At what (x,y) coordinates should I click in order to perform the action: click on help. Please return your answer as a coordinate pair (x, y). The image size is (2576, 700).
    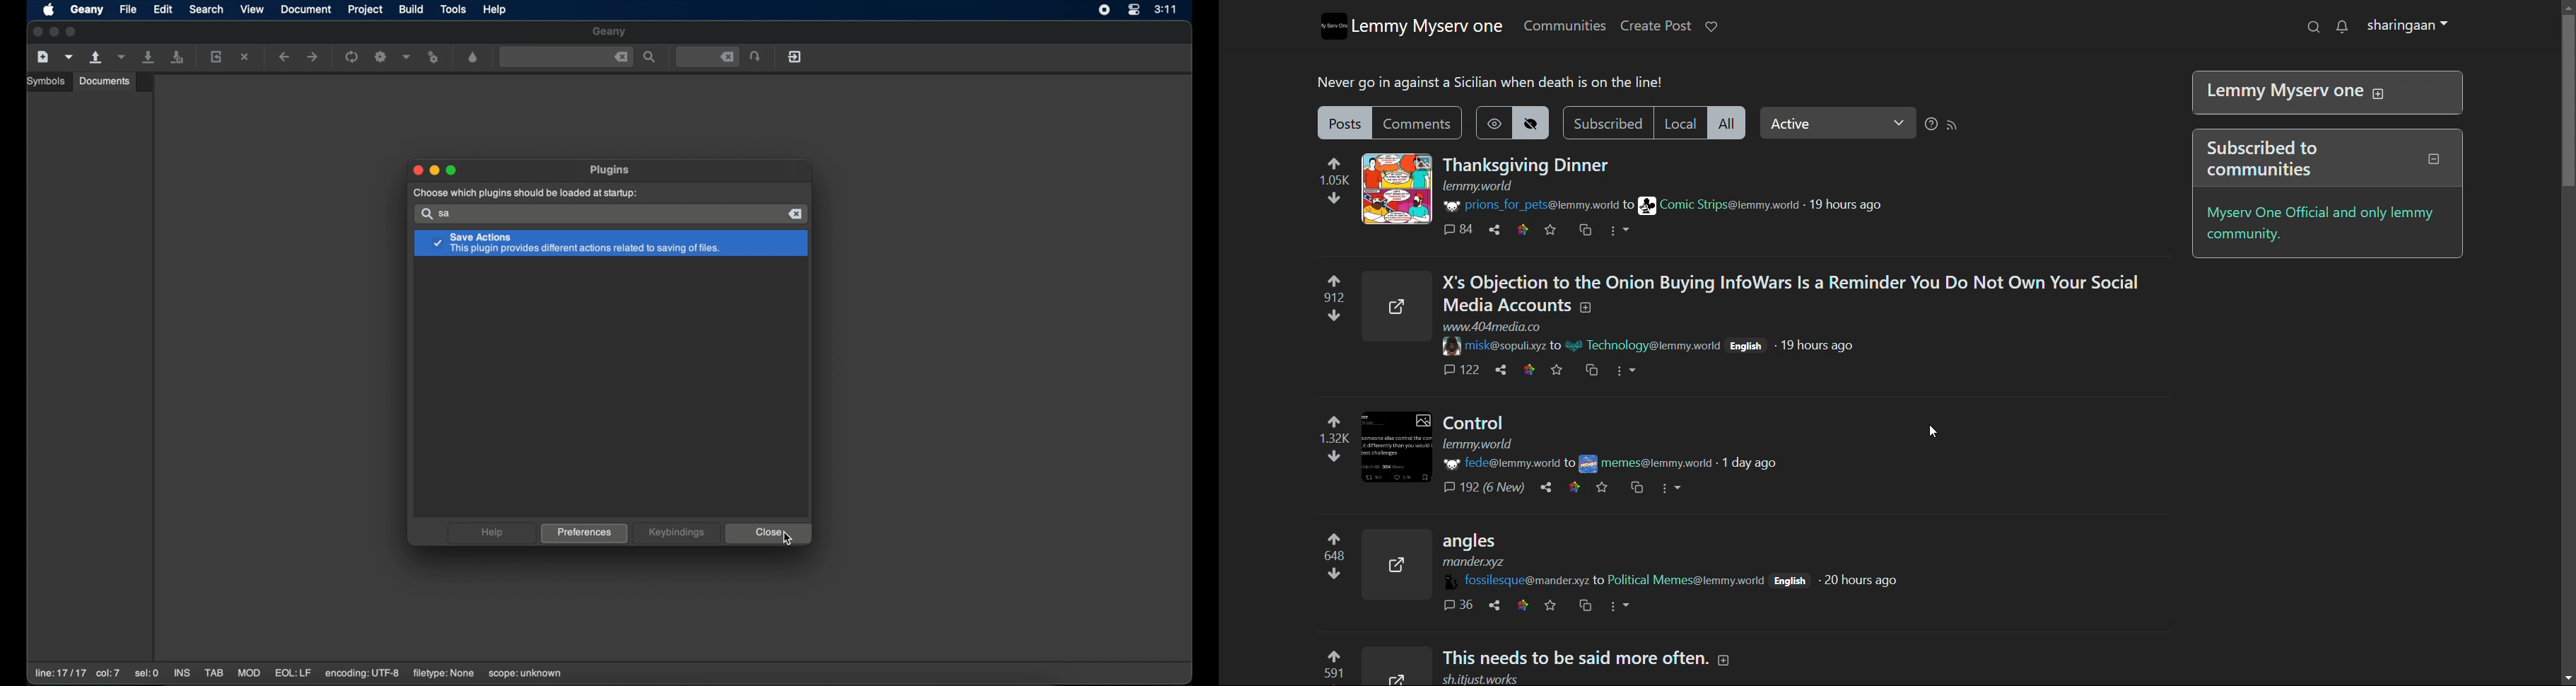
    Looking at the image, I should click on (491, 533).